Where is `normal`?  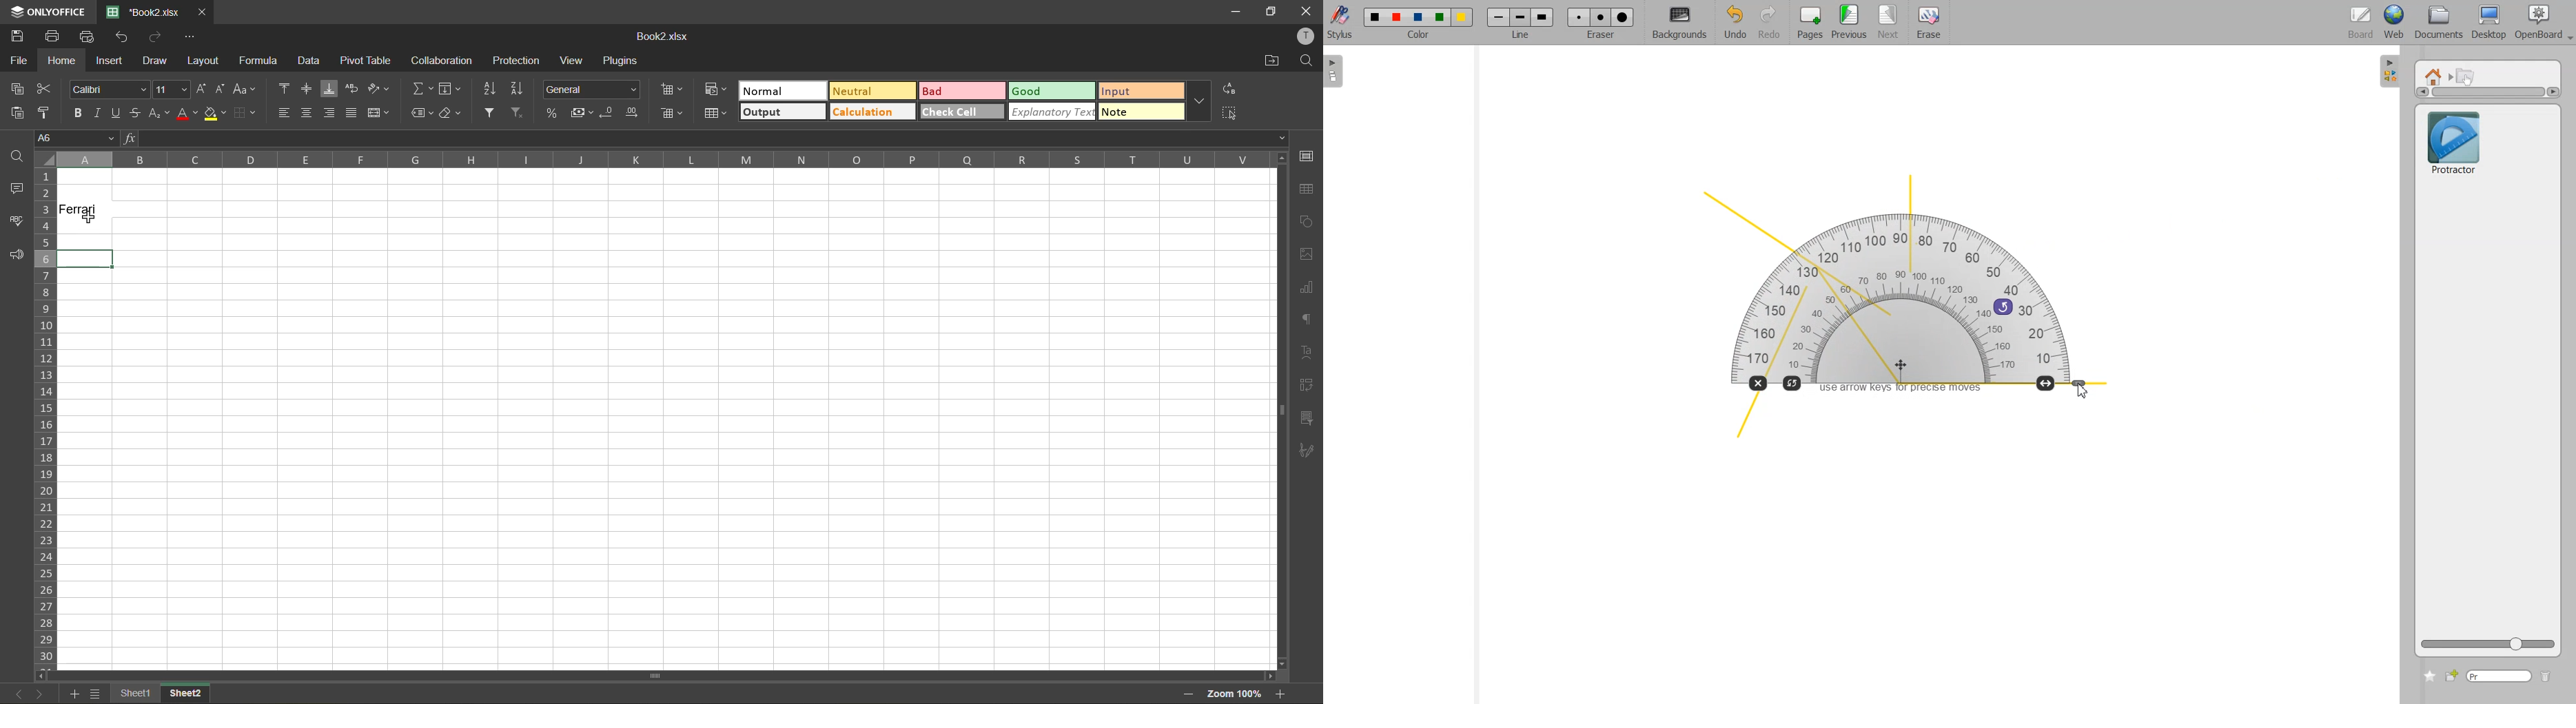 normal is located at coordinates (781, 90).